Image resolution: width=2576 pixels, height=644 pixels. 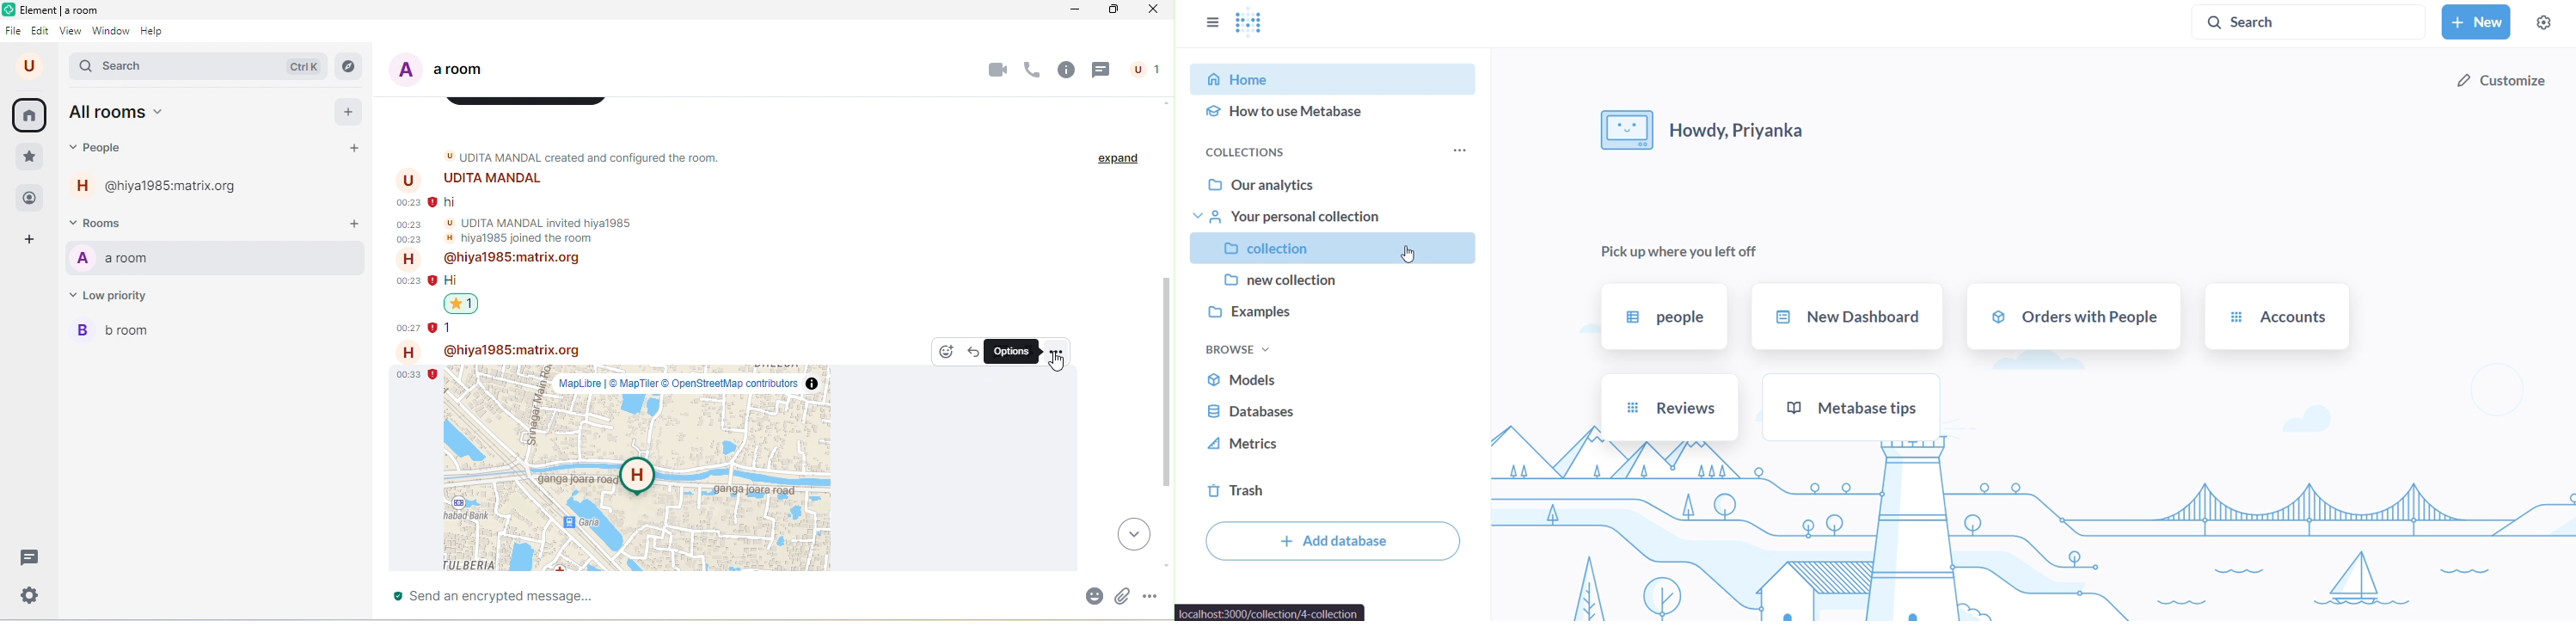 What do you see at coordinates (1058, 363) in the screenshot?
I see `cursor` at bounding box center [1058, 363].